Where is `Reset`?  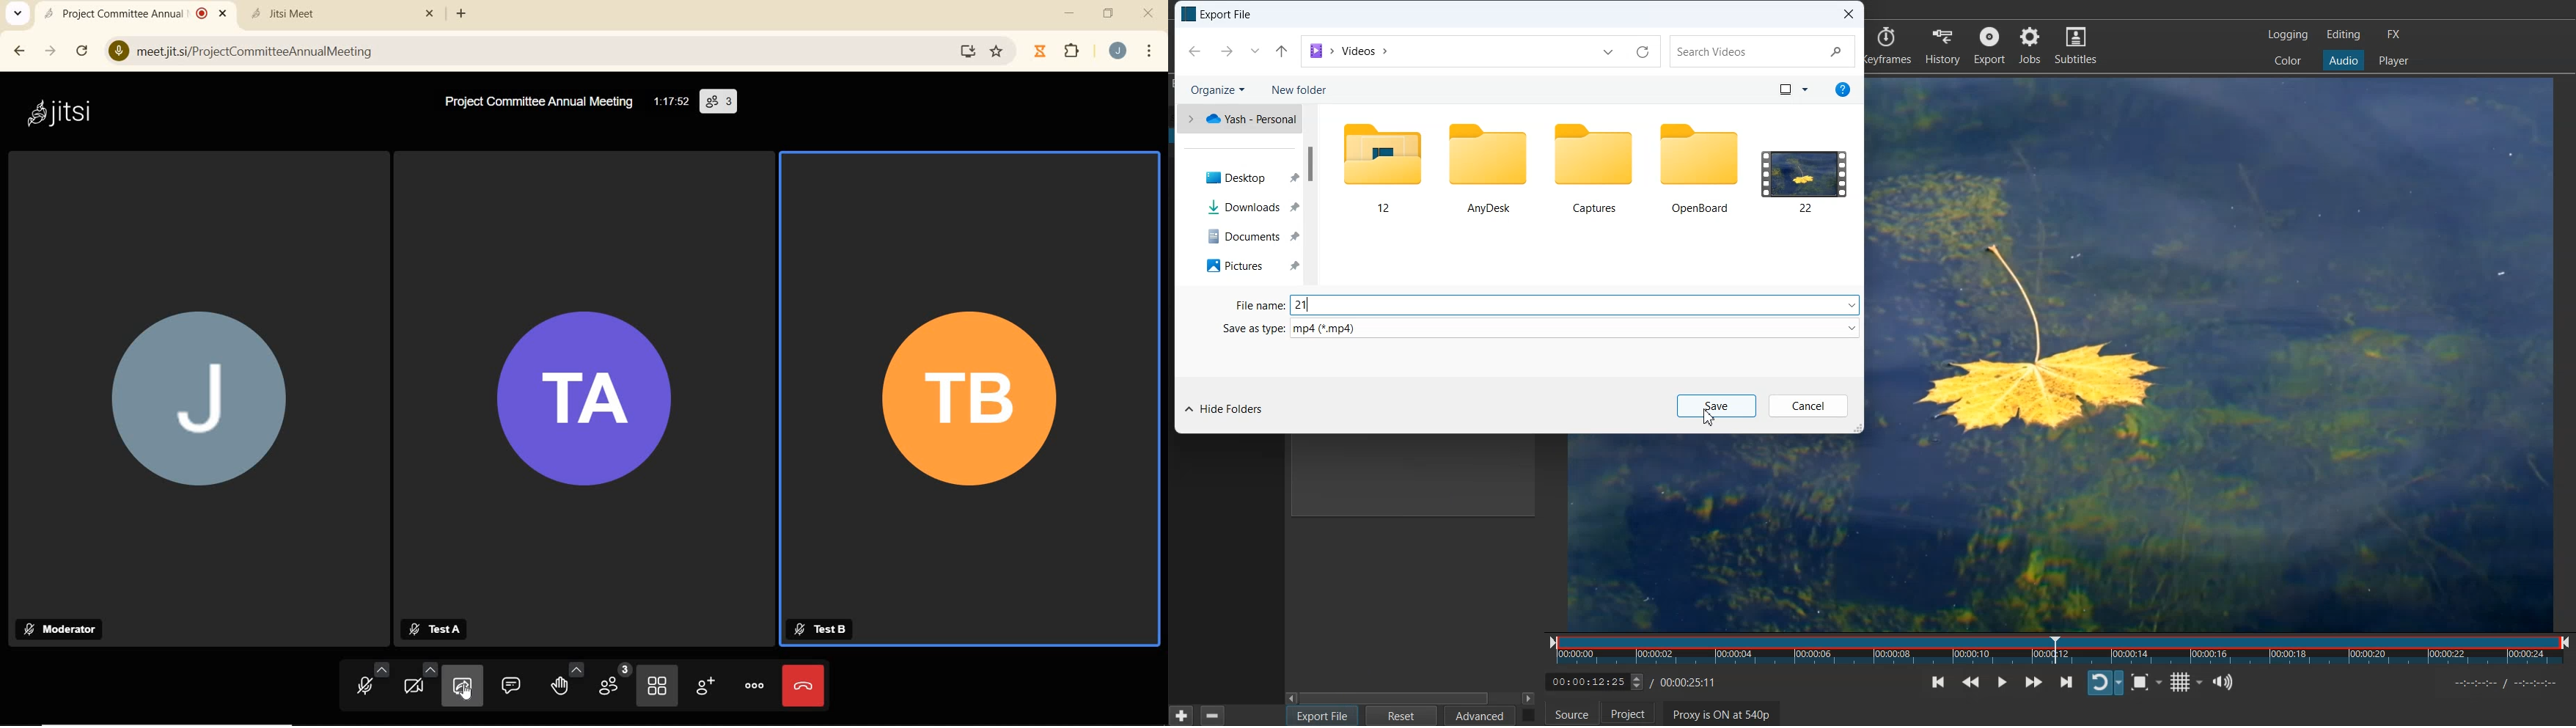 Reset is located at coordinates (1402, 716).